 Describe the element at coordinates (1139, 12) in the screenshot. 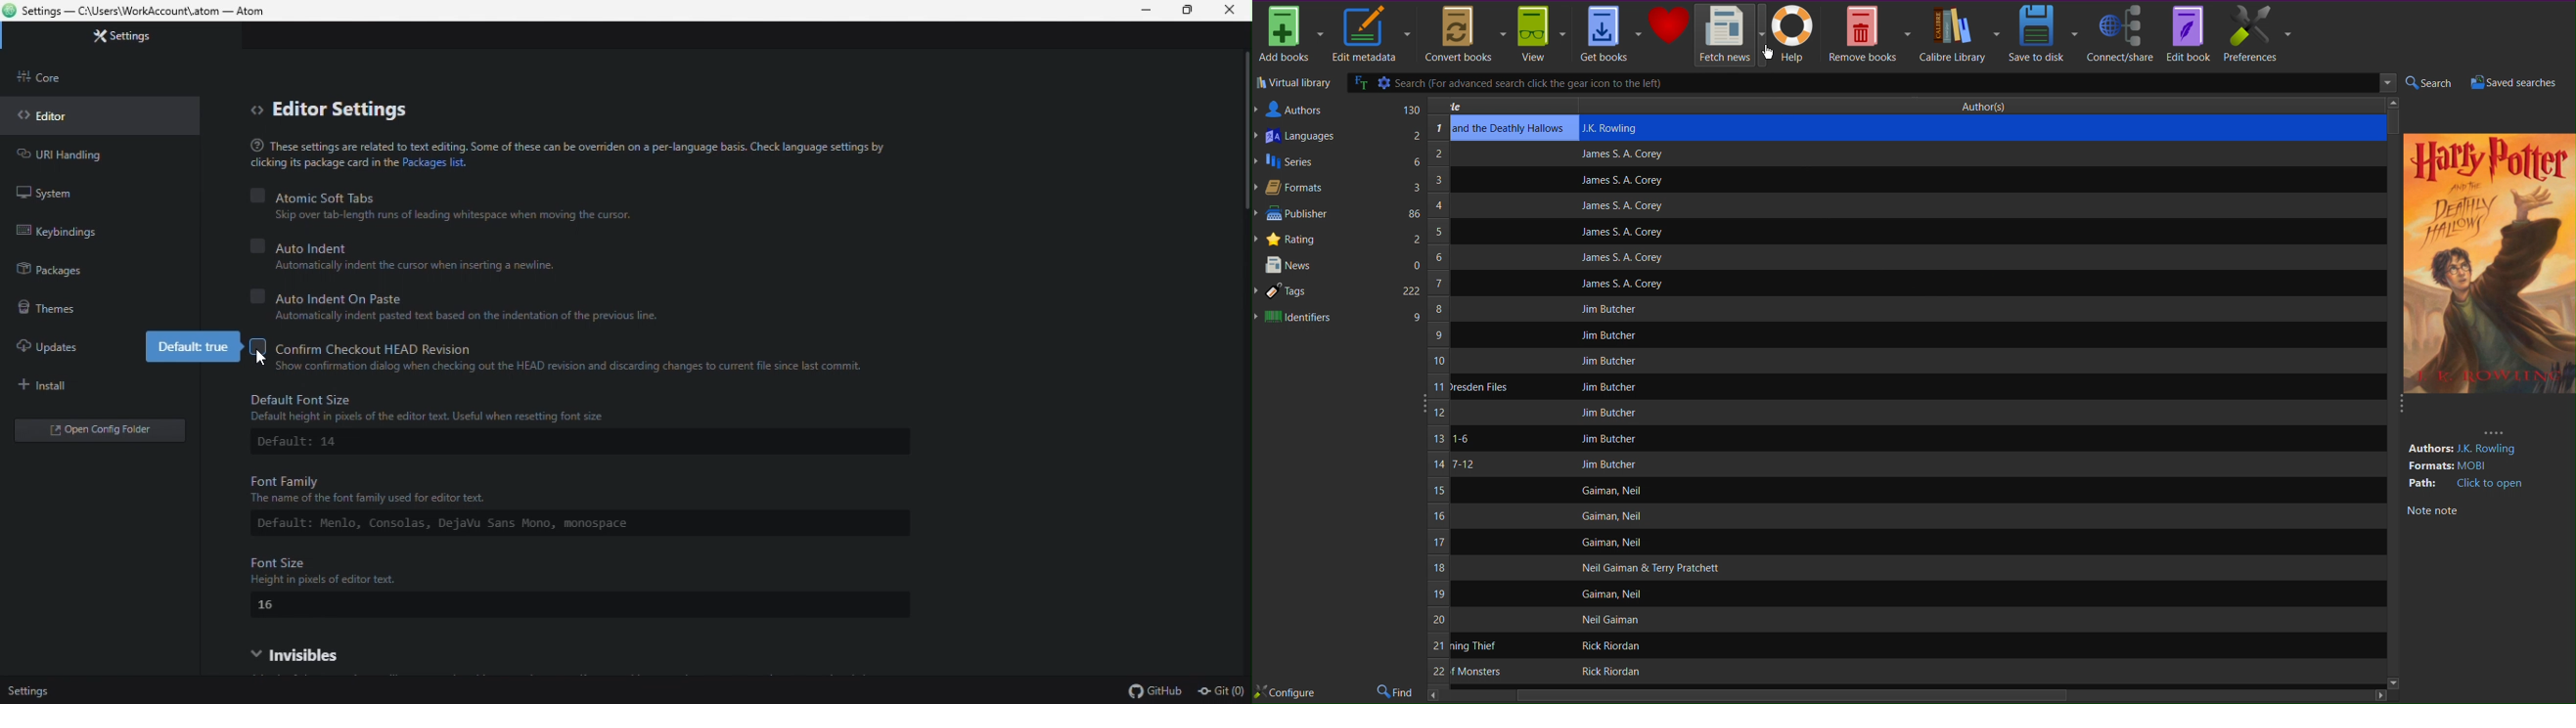

I see `minimize` at that location.